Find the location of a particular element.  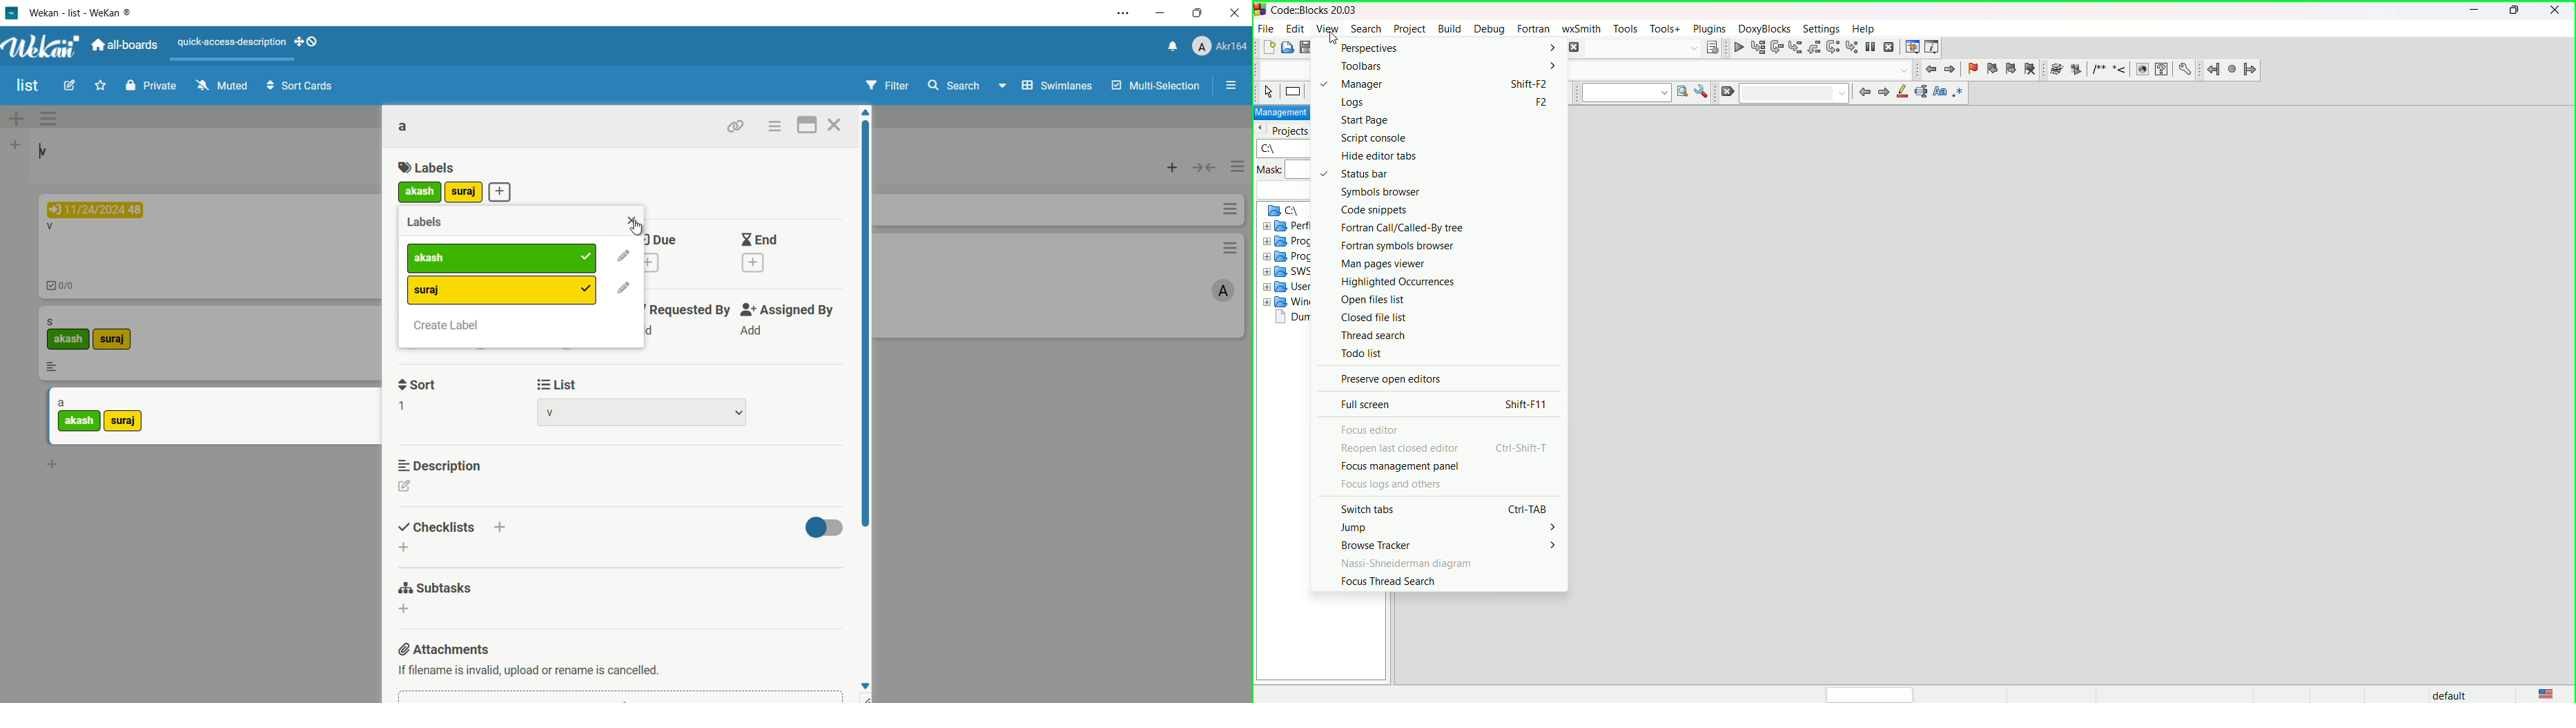

End is located at coordinates (767, 238).